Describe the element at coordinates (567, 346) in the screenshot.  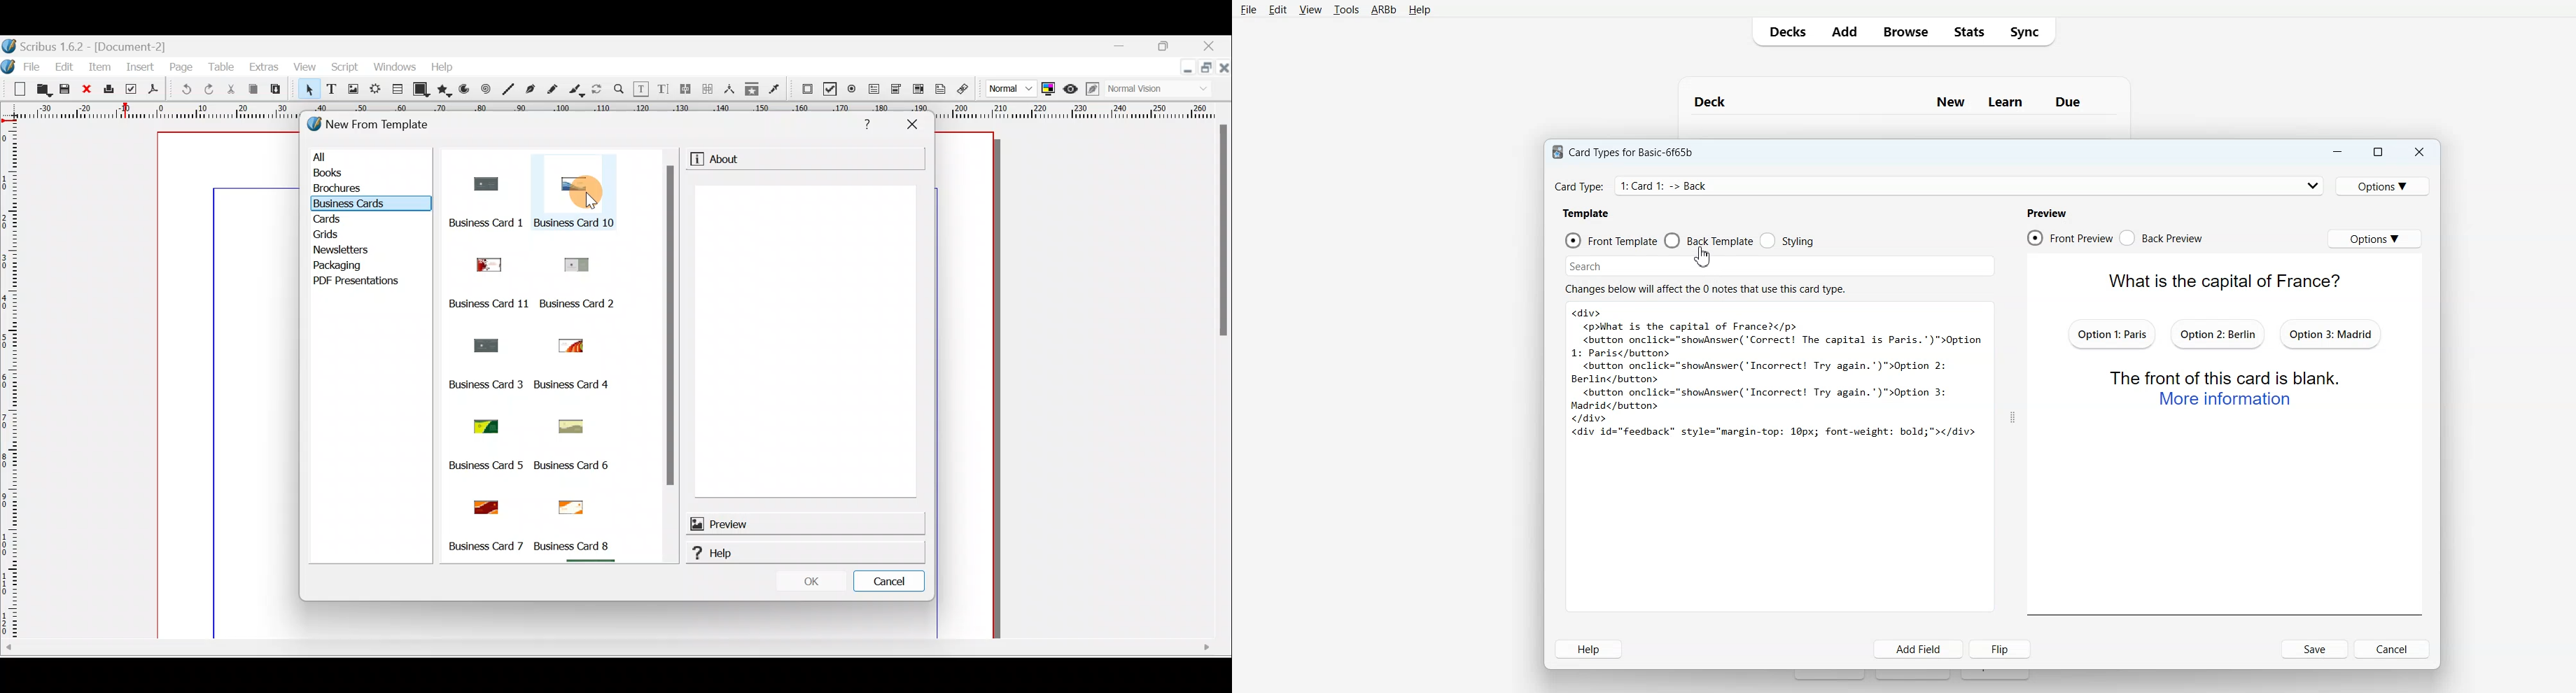
I see `Business card image` at that location.